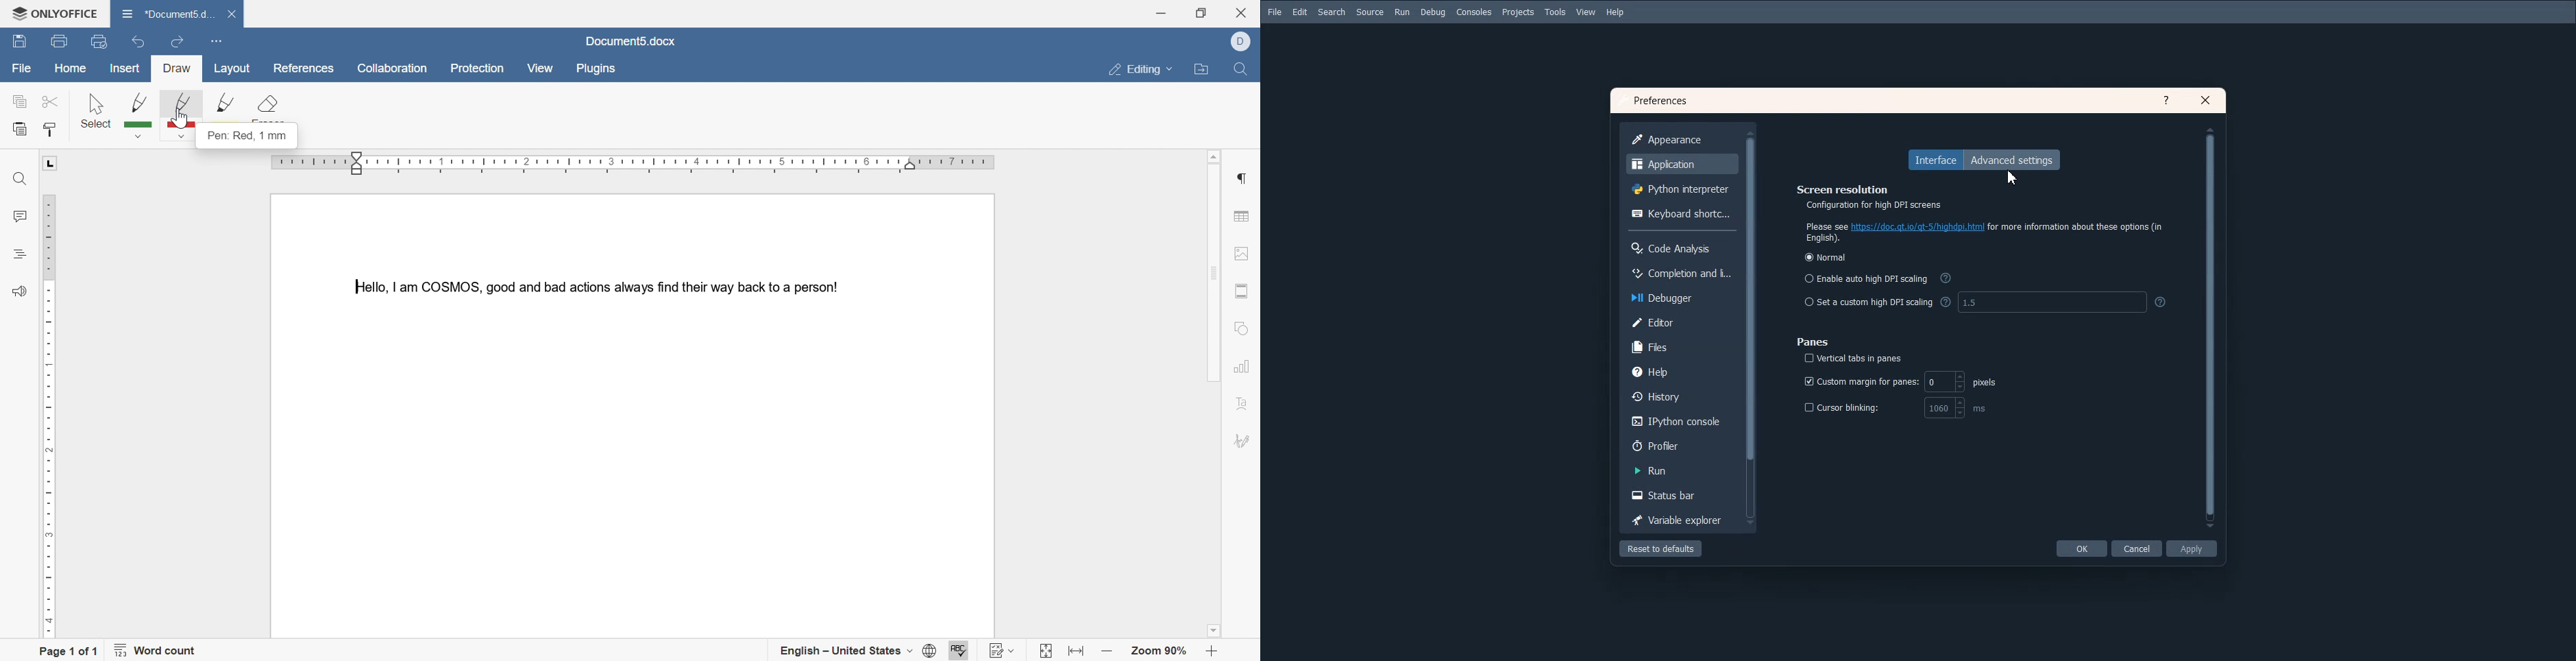 This screenshot has width=2576, height=672. What do you see at coordinates (1214, 271) in the screenshot?
I see `scroll bar` at bounding box center [1214, 271].